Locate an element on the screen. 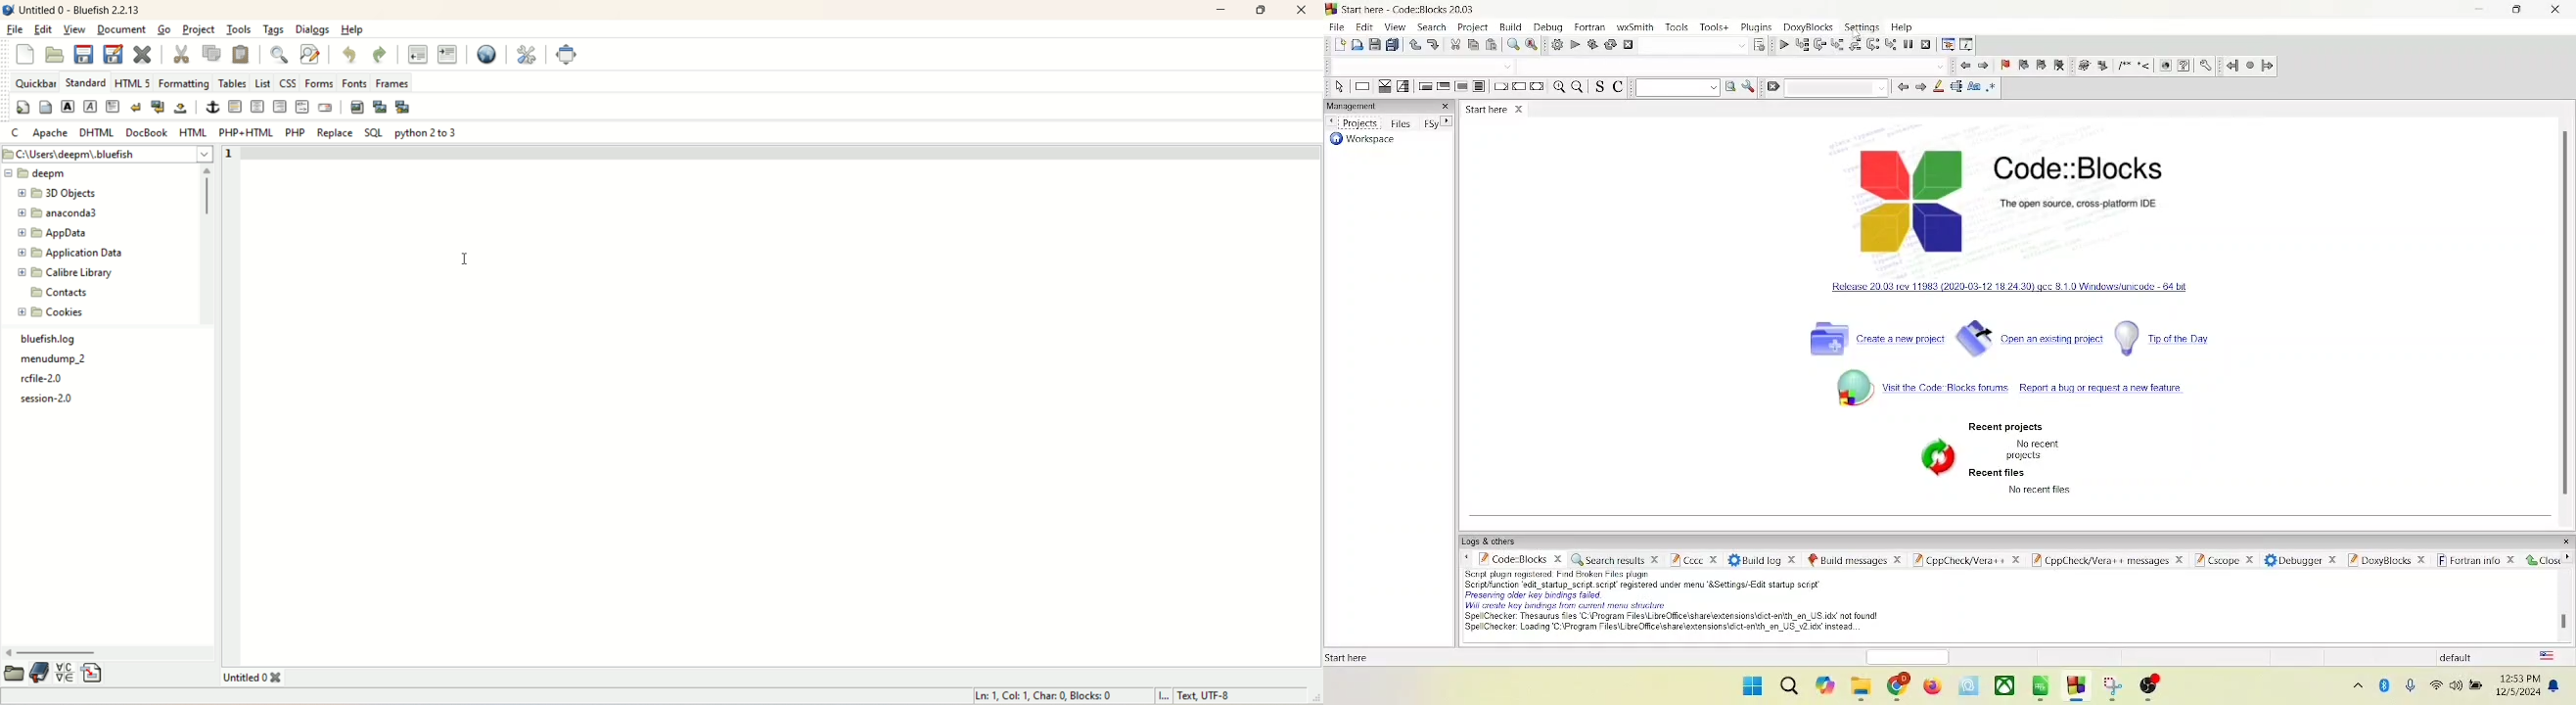 The image size is (2576, 728). emphasize is located at coordinates (91, 106).